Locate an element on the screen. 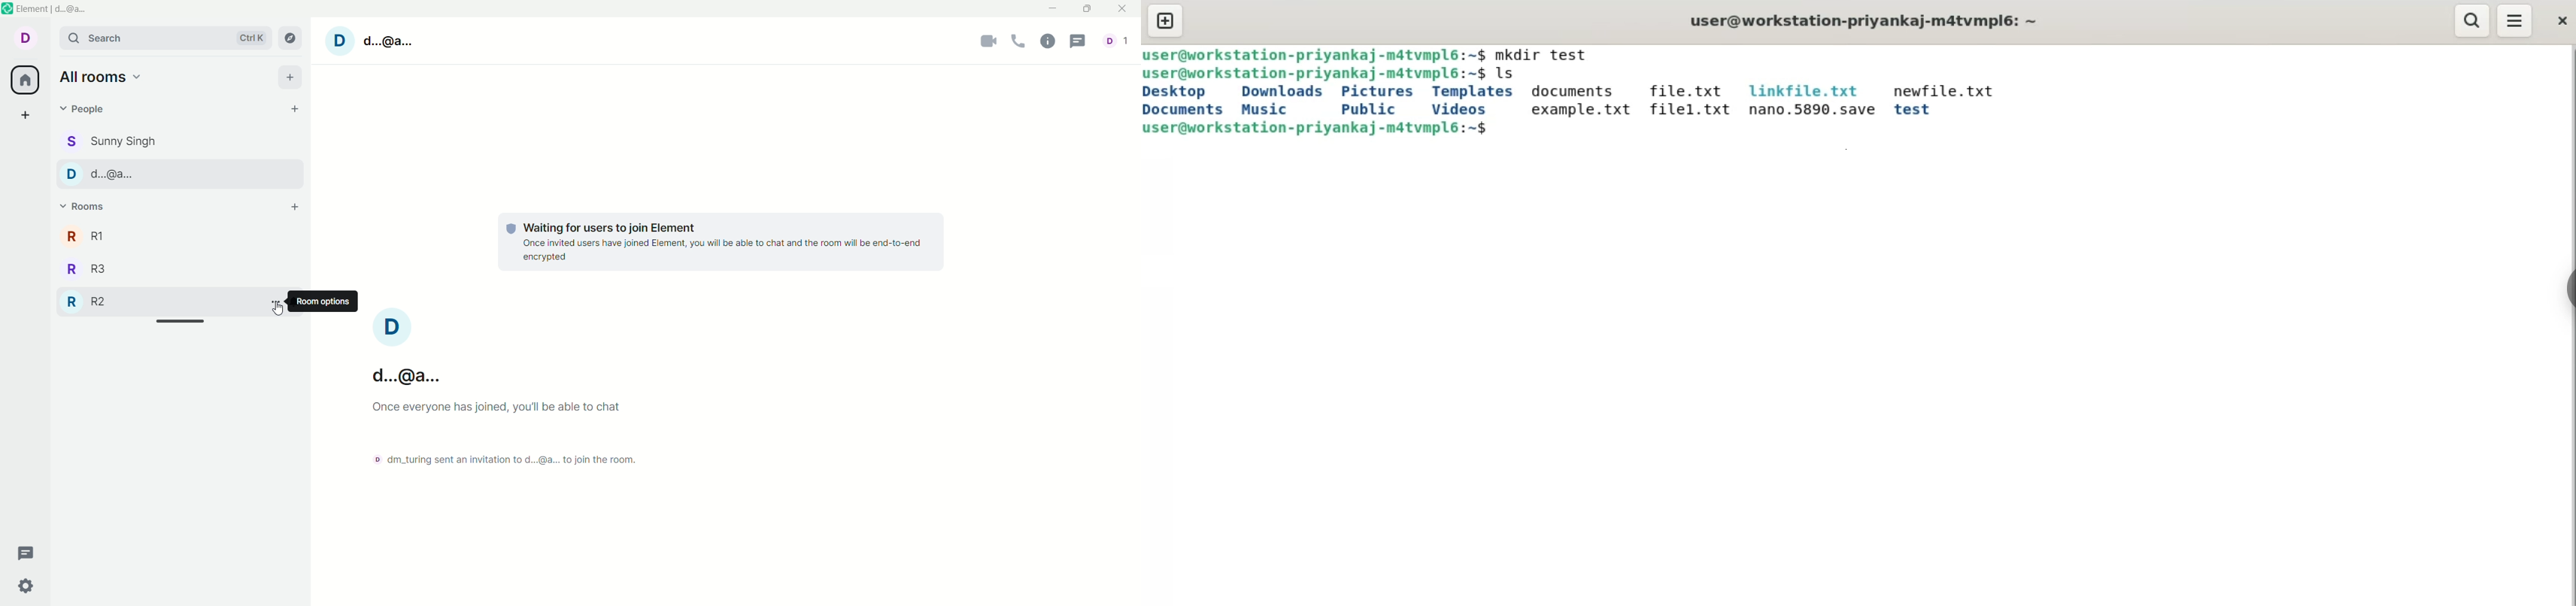 The height and width of the screenshot is (616, 2576). maximize is located at coordinates (1088, 10).